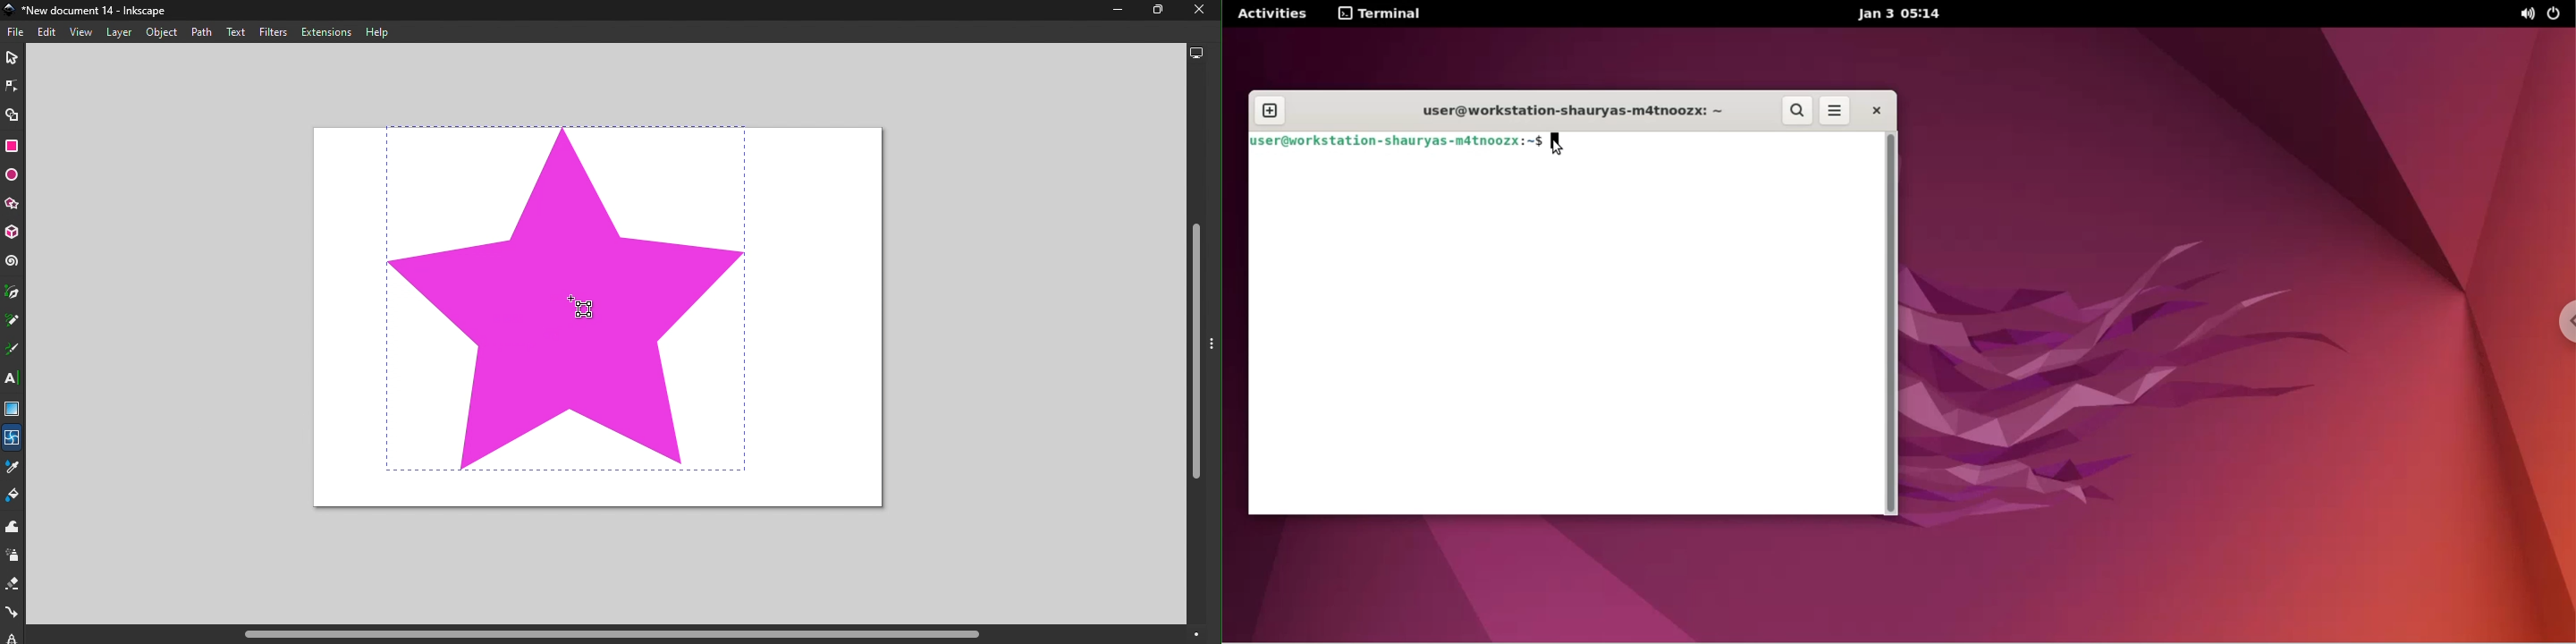  What do you see at coordinates (13, 206) in the screenshot?
I see `Star/Polygon` at bounding box center [13, 206].